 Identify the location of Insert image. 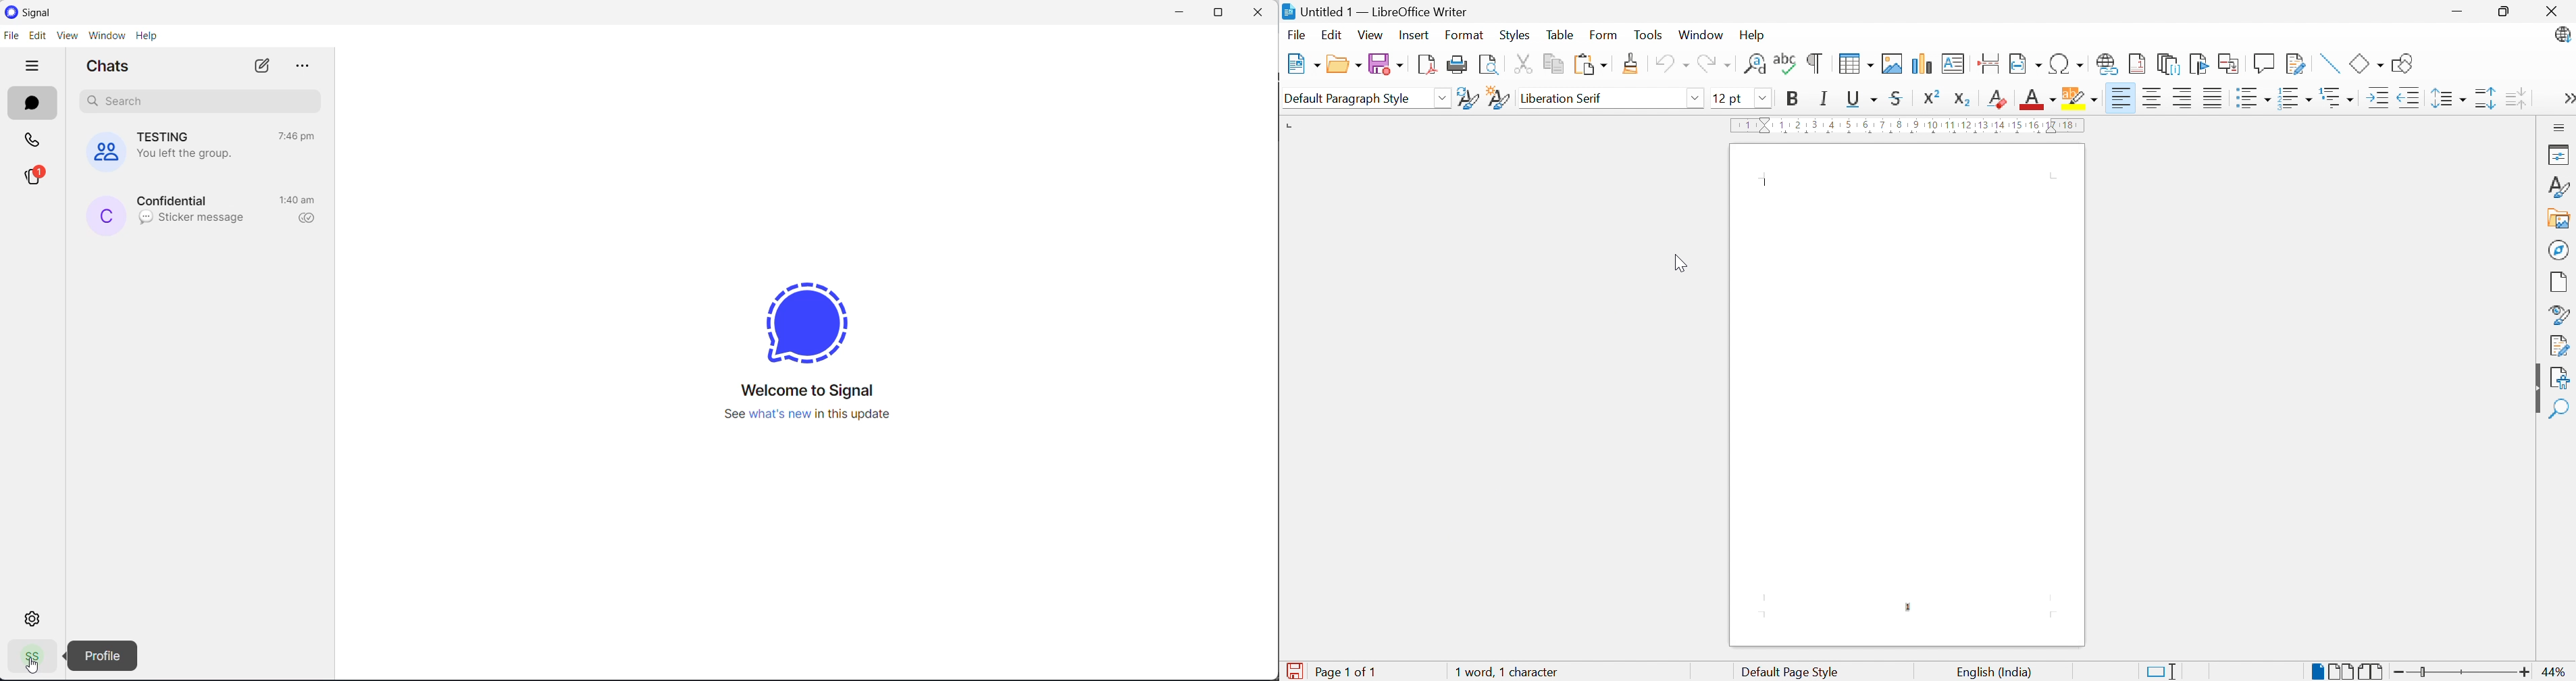
(1891, 64).